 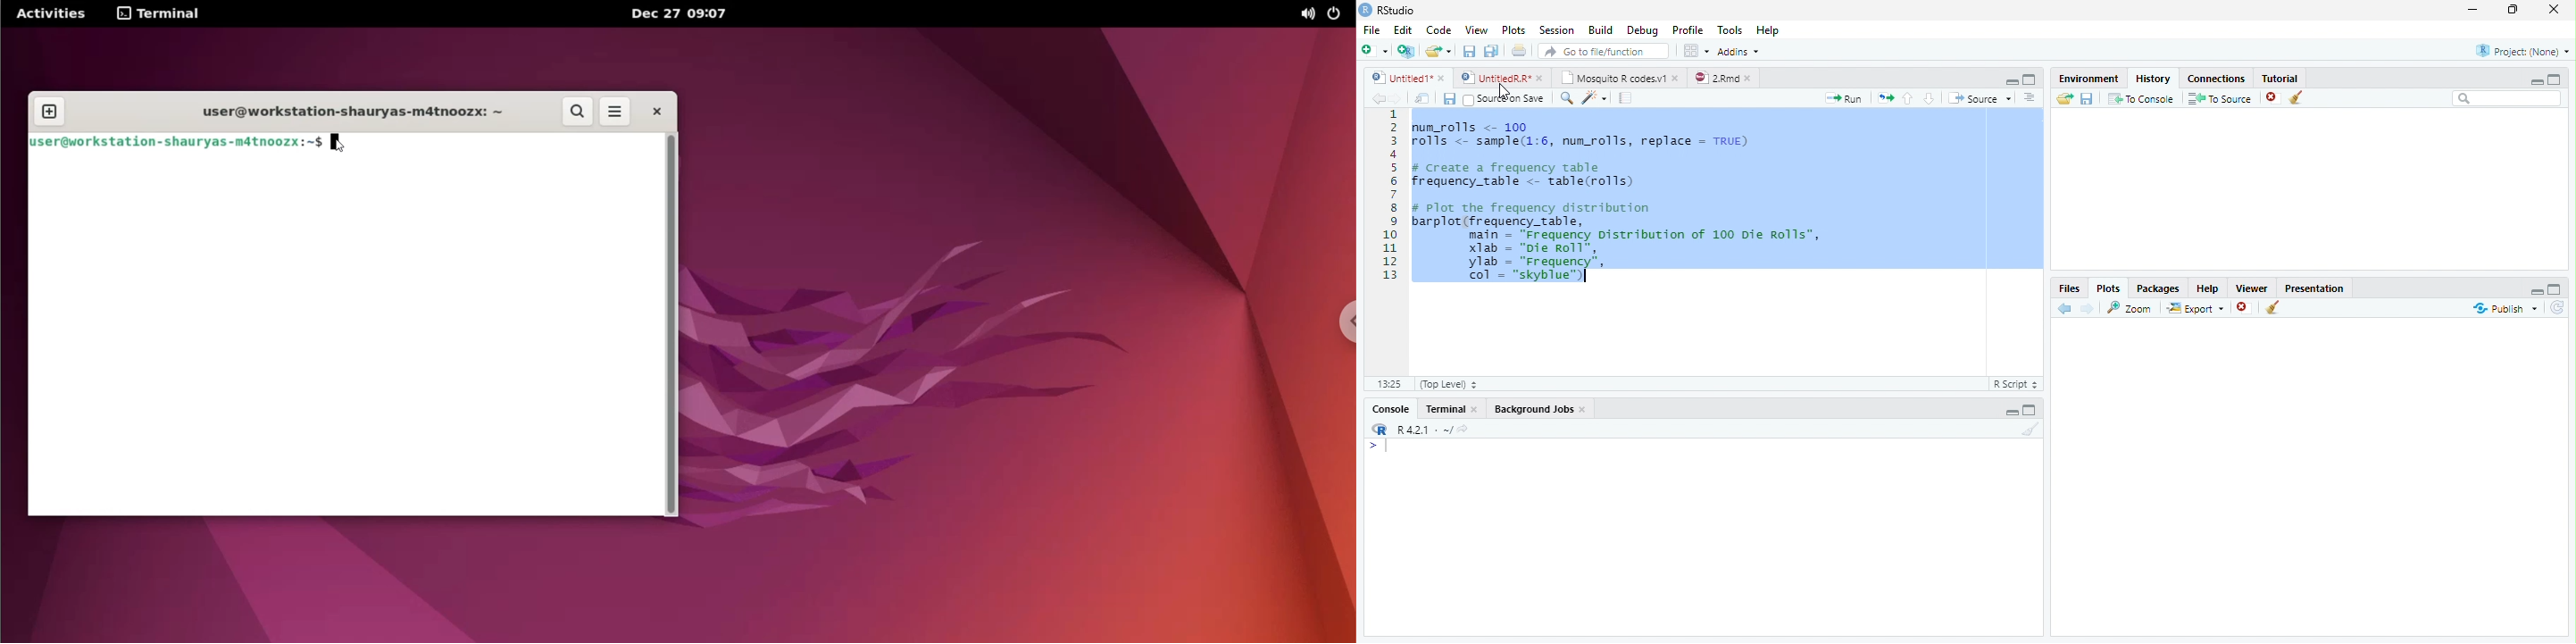 I want to click on Code Editor, so click(x=1690, y=242).